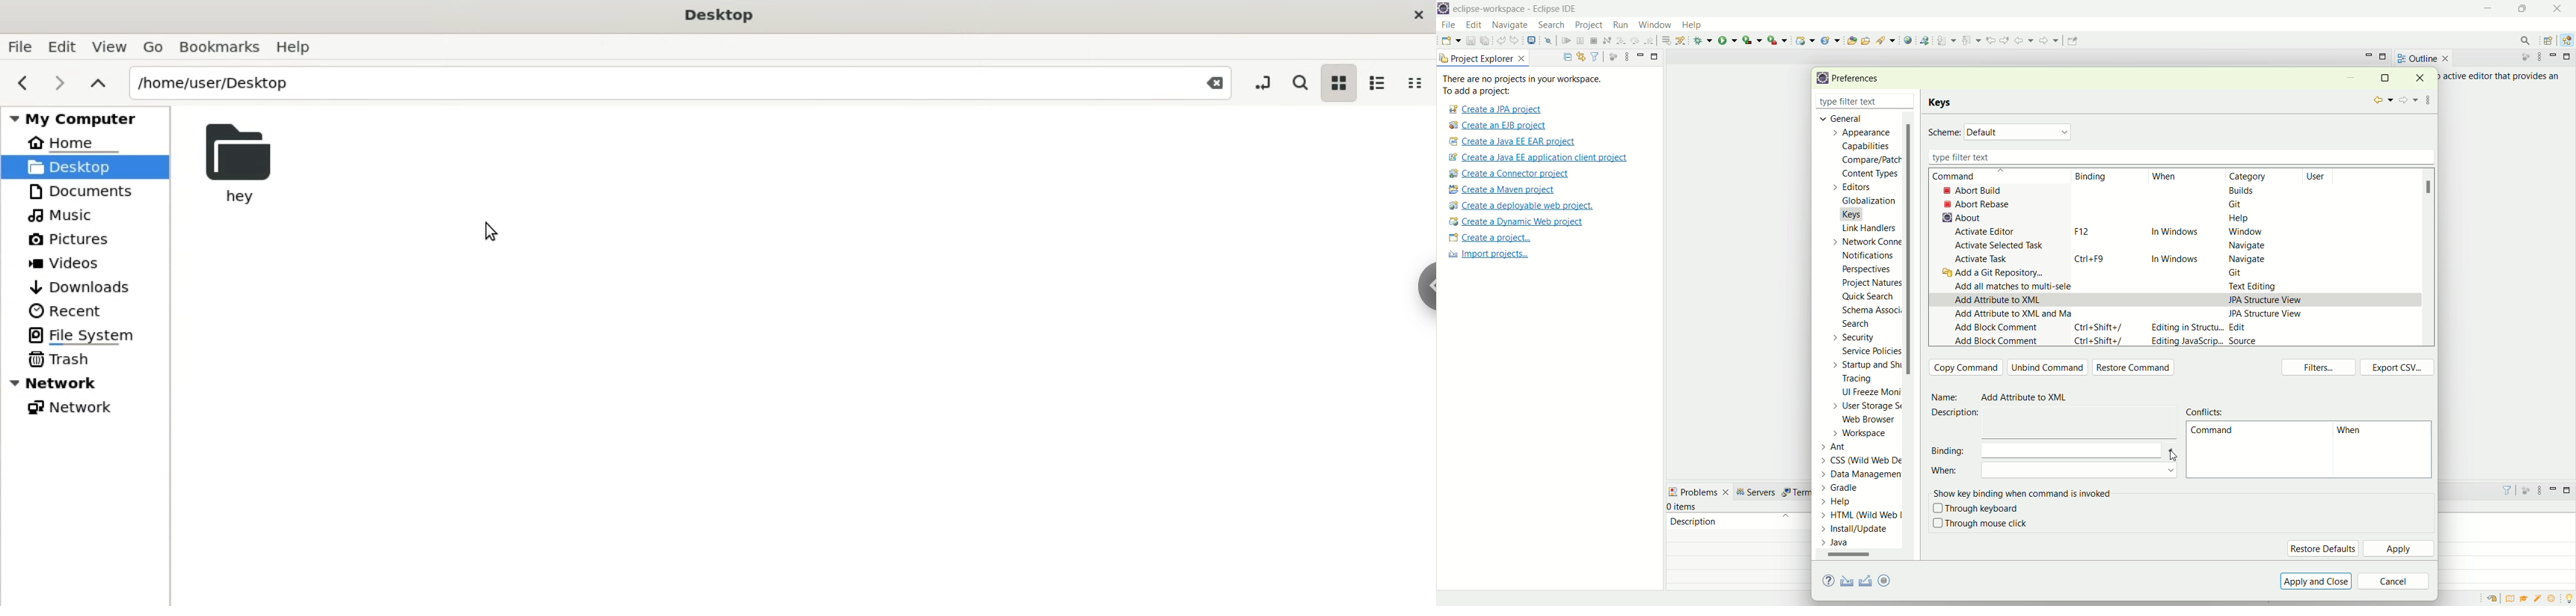  Describe the element at coordinates (1490, 239) in the screenshot. I see `create a project` at that location.